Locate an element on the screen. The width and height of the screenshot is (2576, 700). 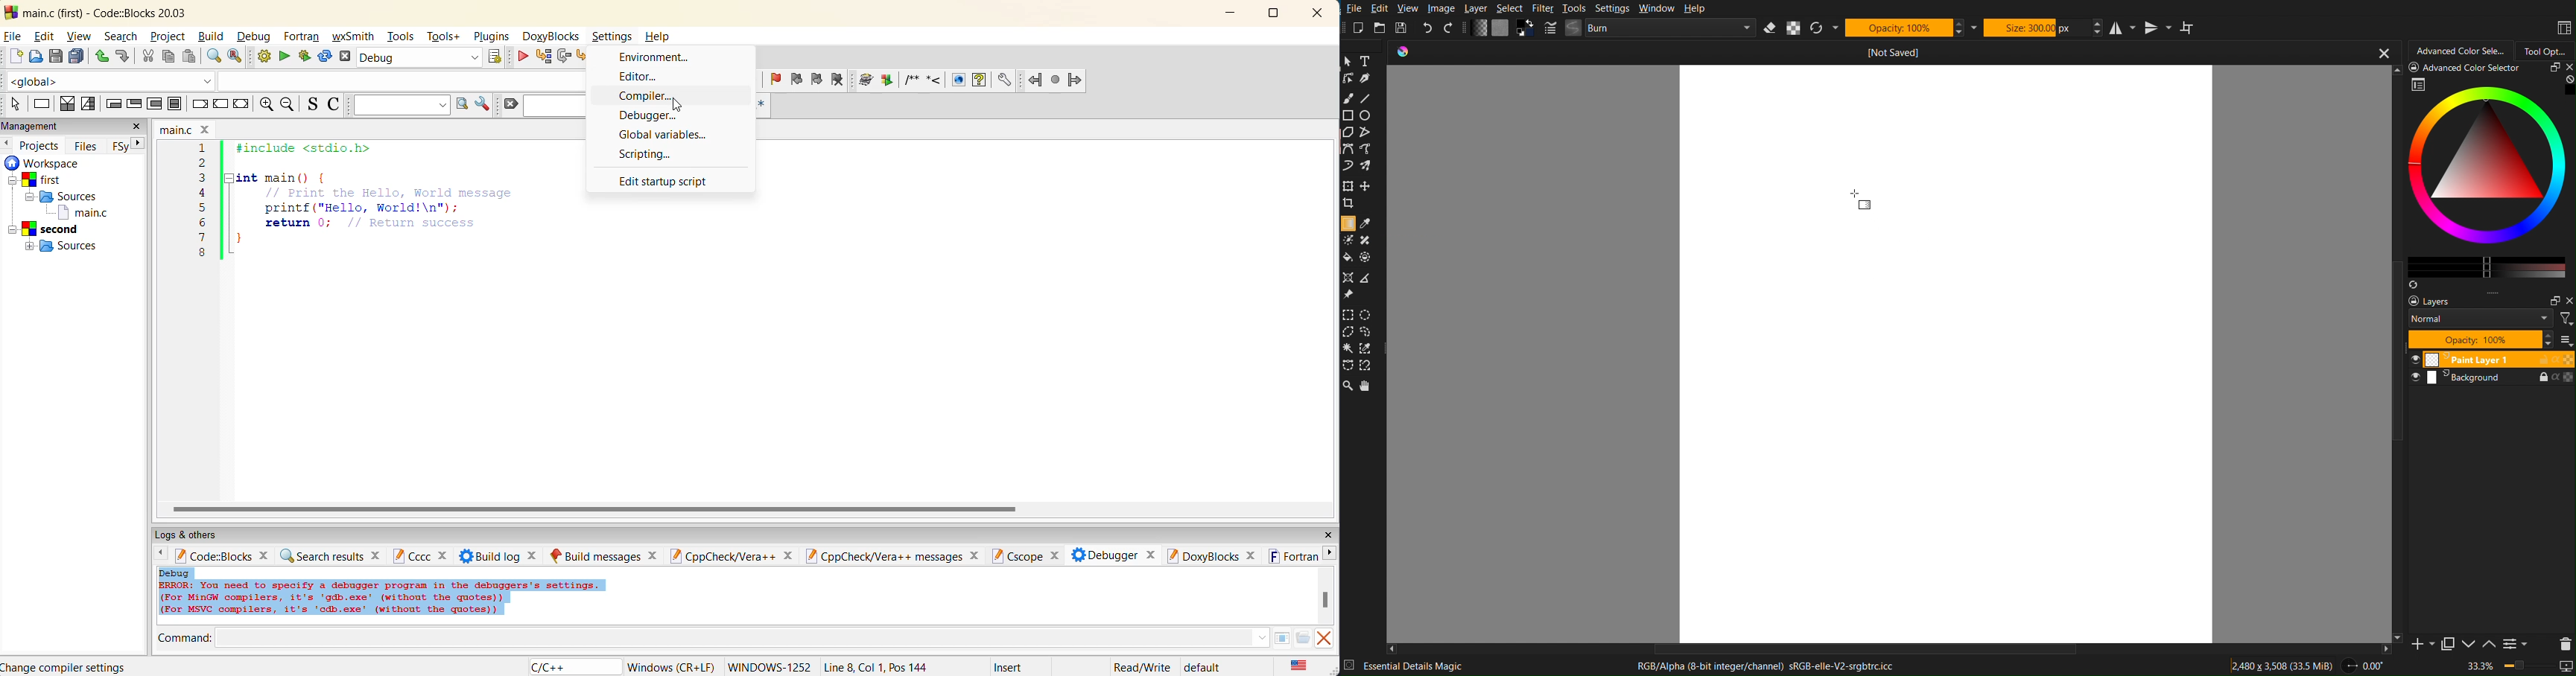
close is located at coordinates (1325, 535).